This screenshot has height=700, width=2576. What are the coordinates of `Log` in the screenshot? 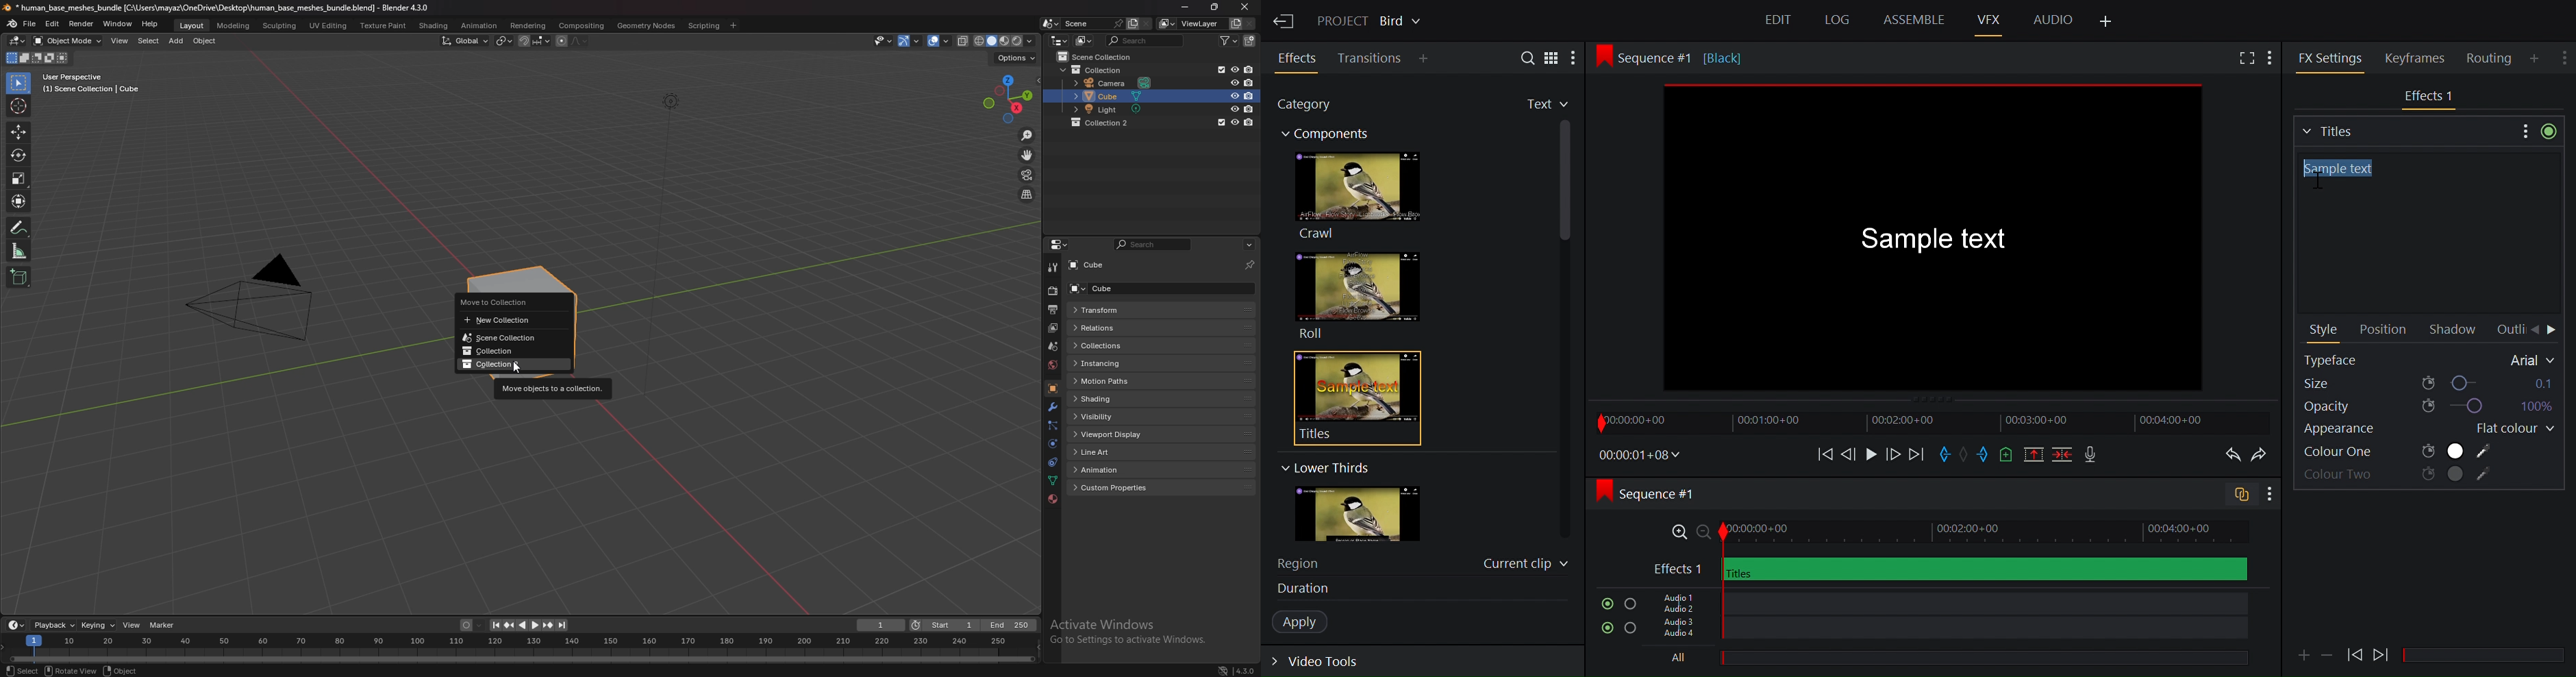 It's located at (1835, 21).